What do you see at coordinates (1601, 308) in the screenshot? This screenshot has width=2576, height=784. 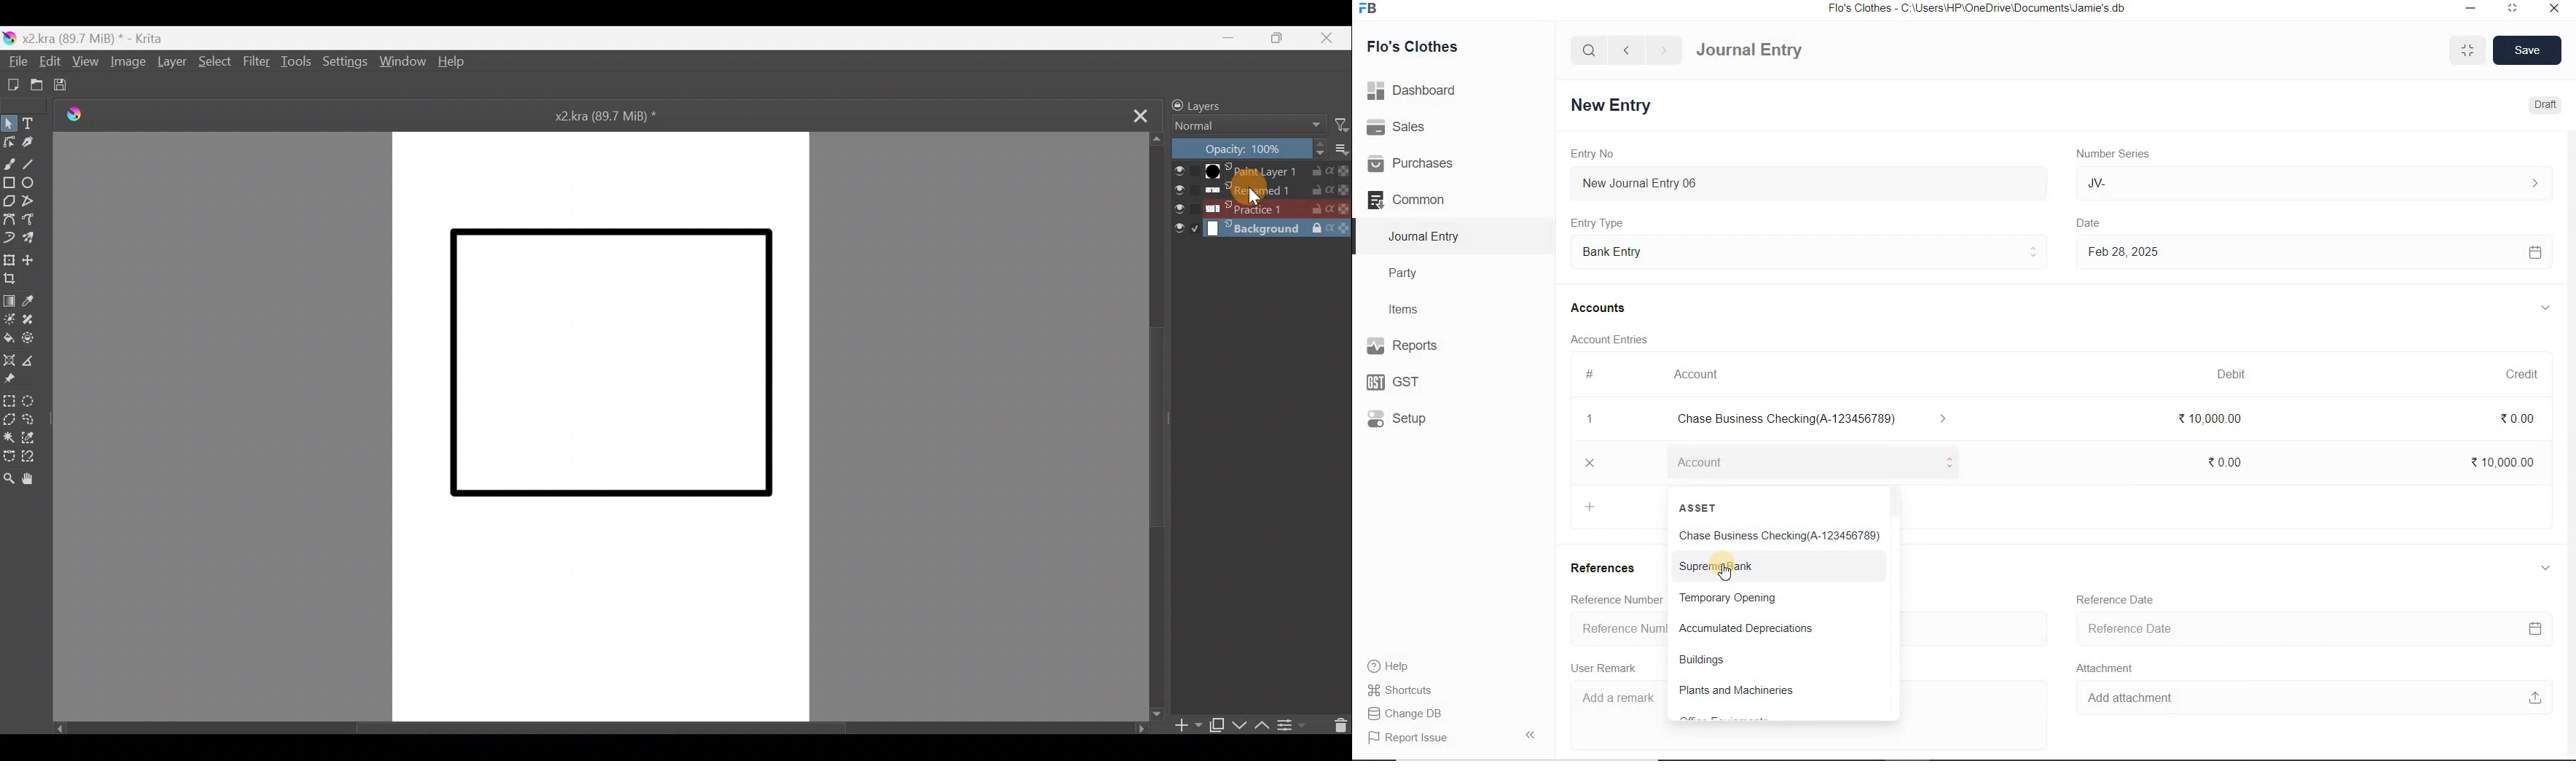 I see `Accounts` at bounding box center [1601, 308].